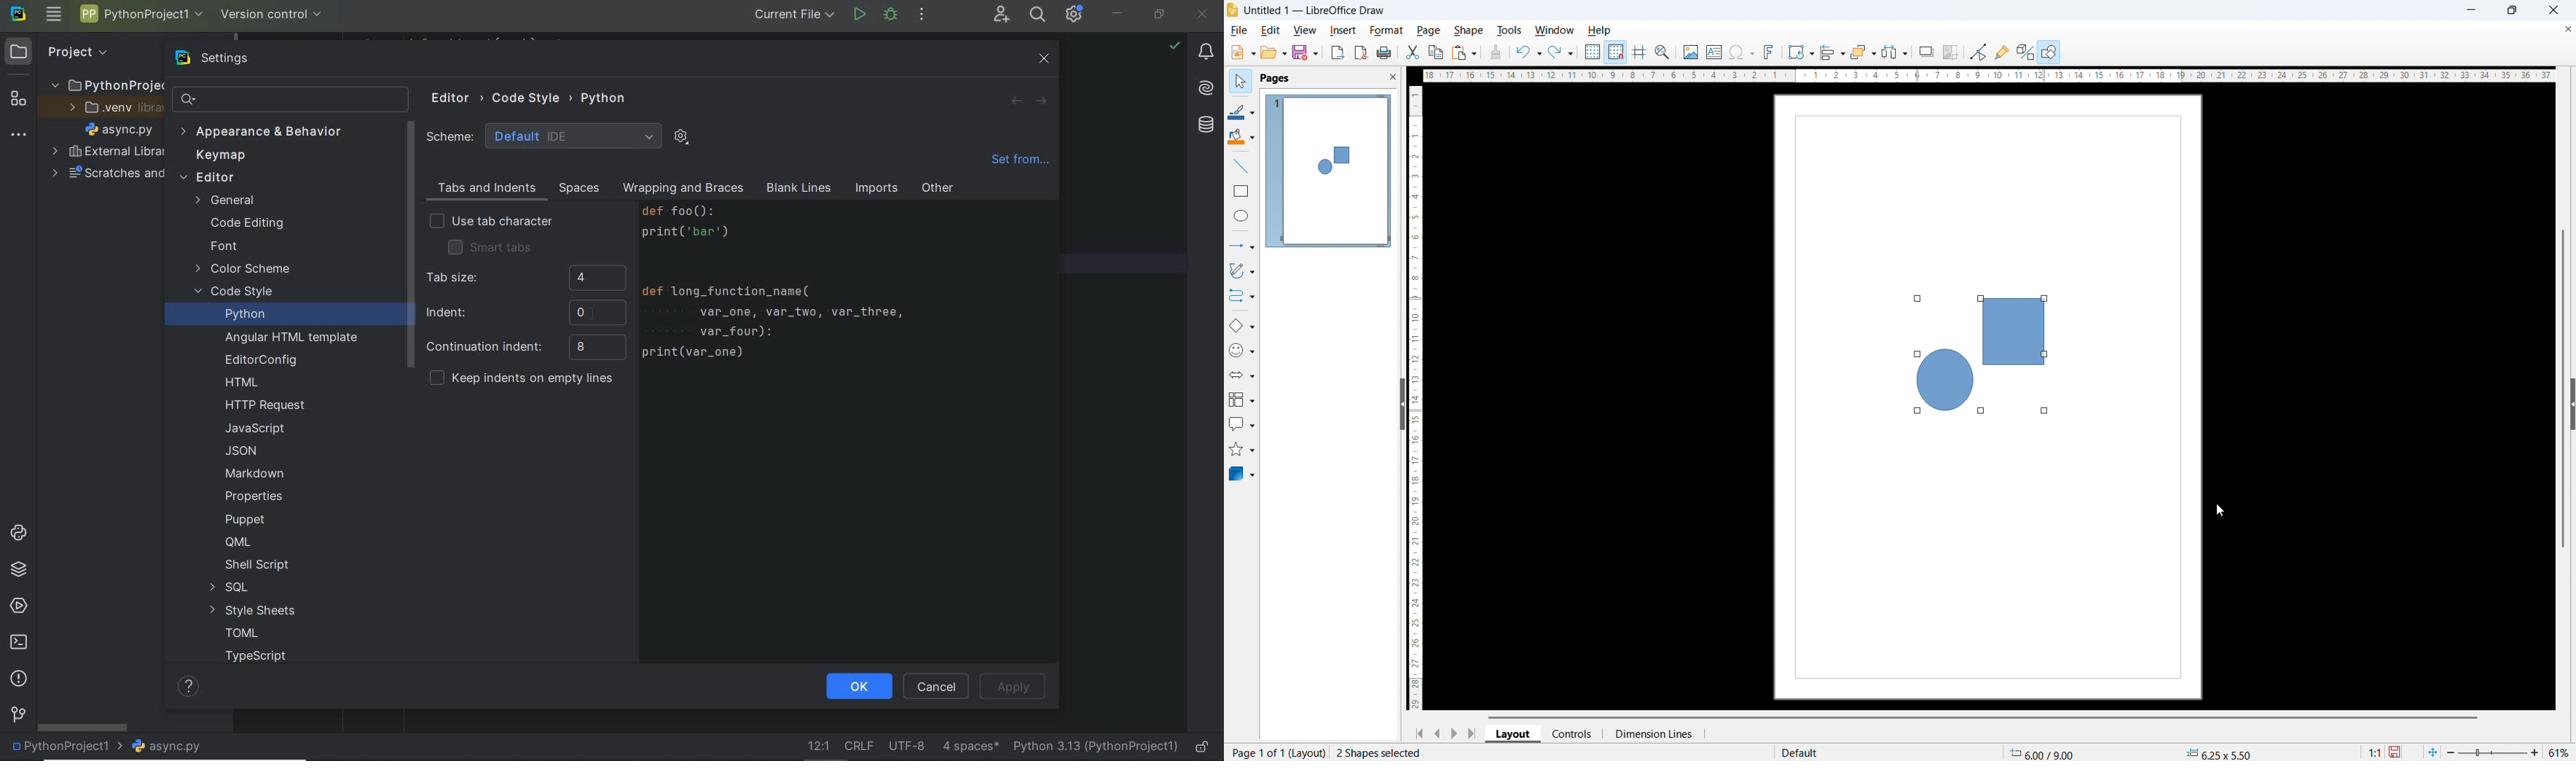 The image size is (2576, 784). Describe the element at coordinates (1241, 350) in the screenshot. I see `symbol shapes` at that location.